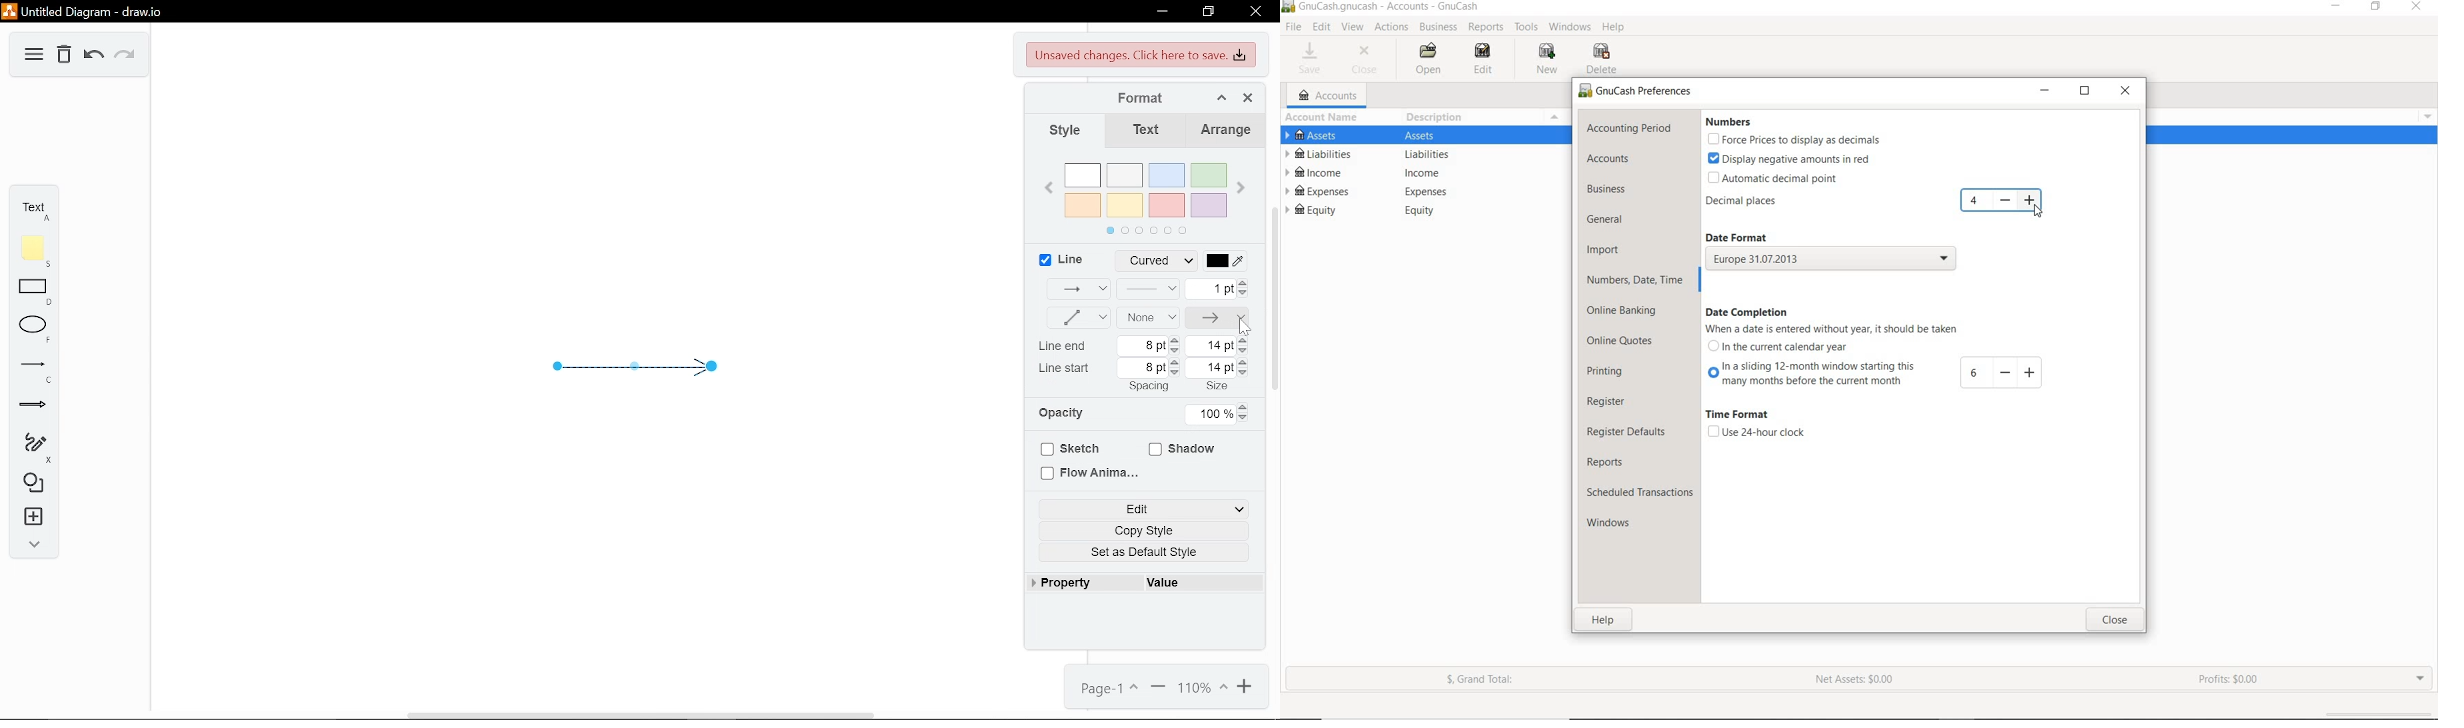 This screenshot has width=2464, height=728. What do you see at coordinates (1439, 28) in the screenshot?
I see `BUSINESS` at bounding box center [1439, 28].